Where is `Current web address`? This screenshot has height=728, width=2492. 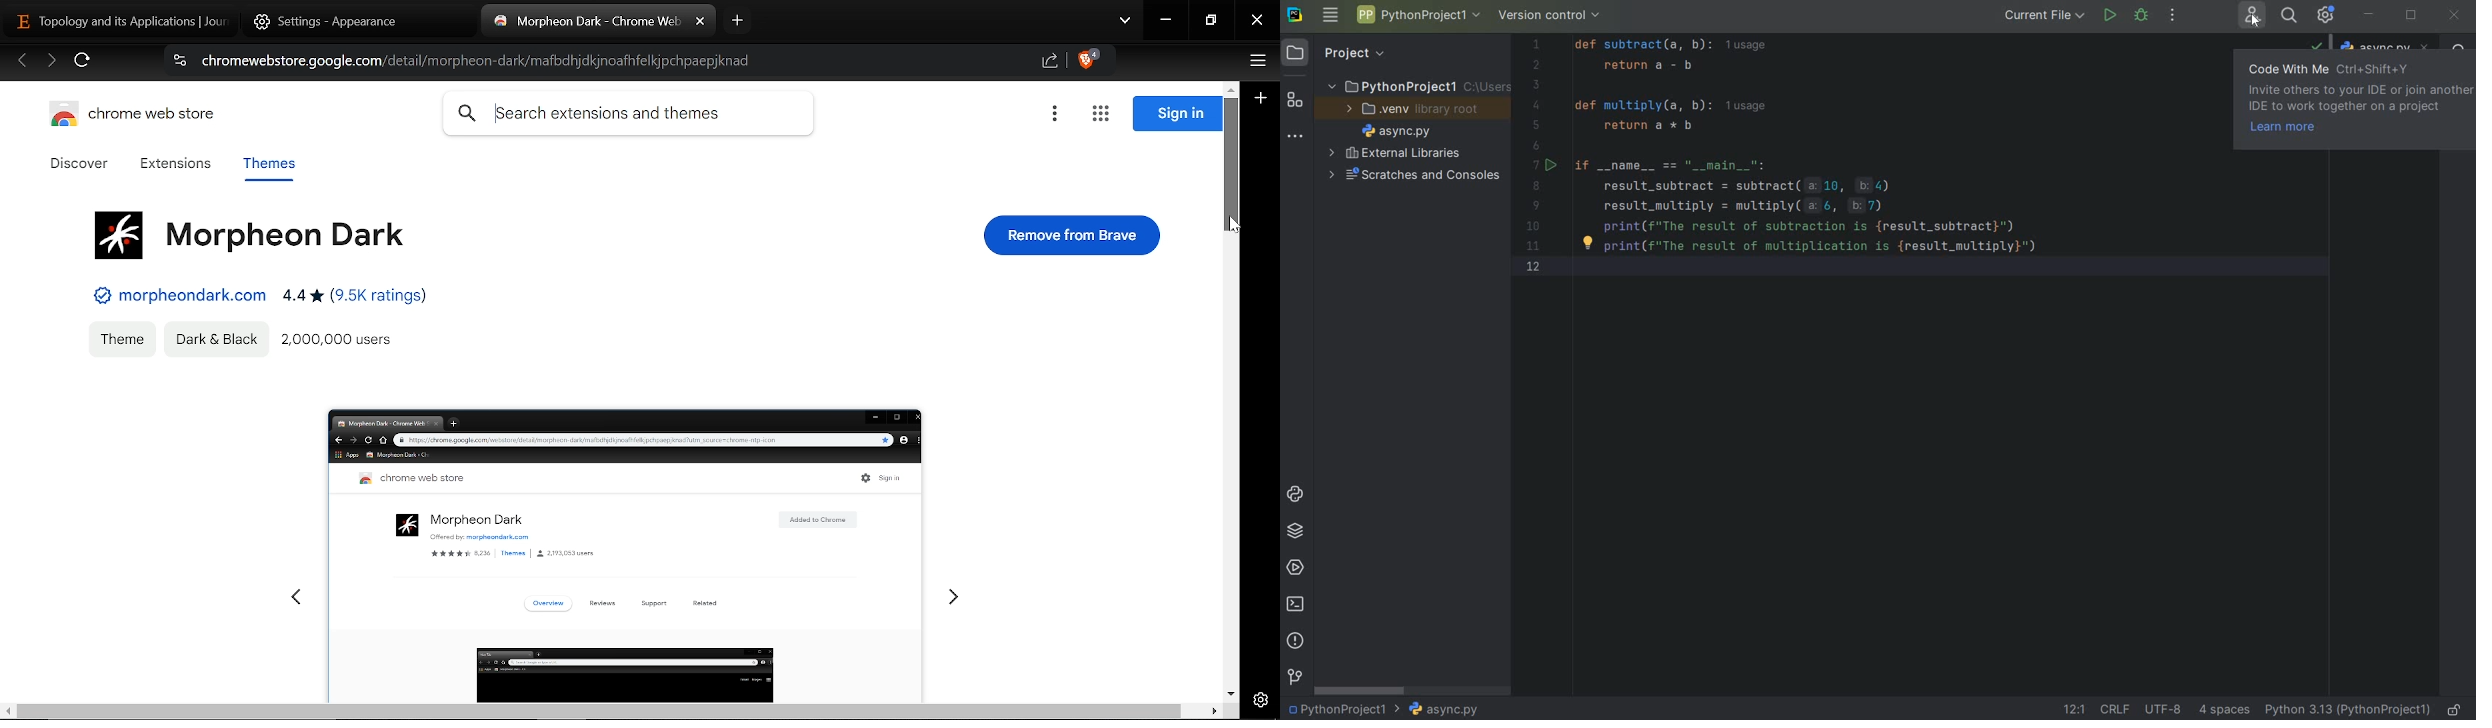 Current web address is located at coordinates (482, 61).